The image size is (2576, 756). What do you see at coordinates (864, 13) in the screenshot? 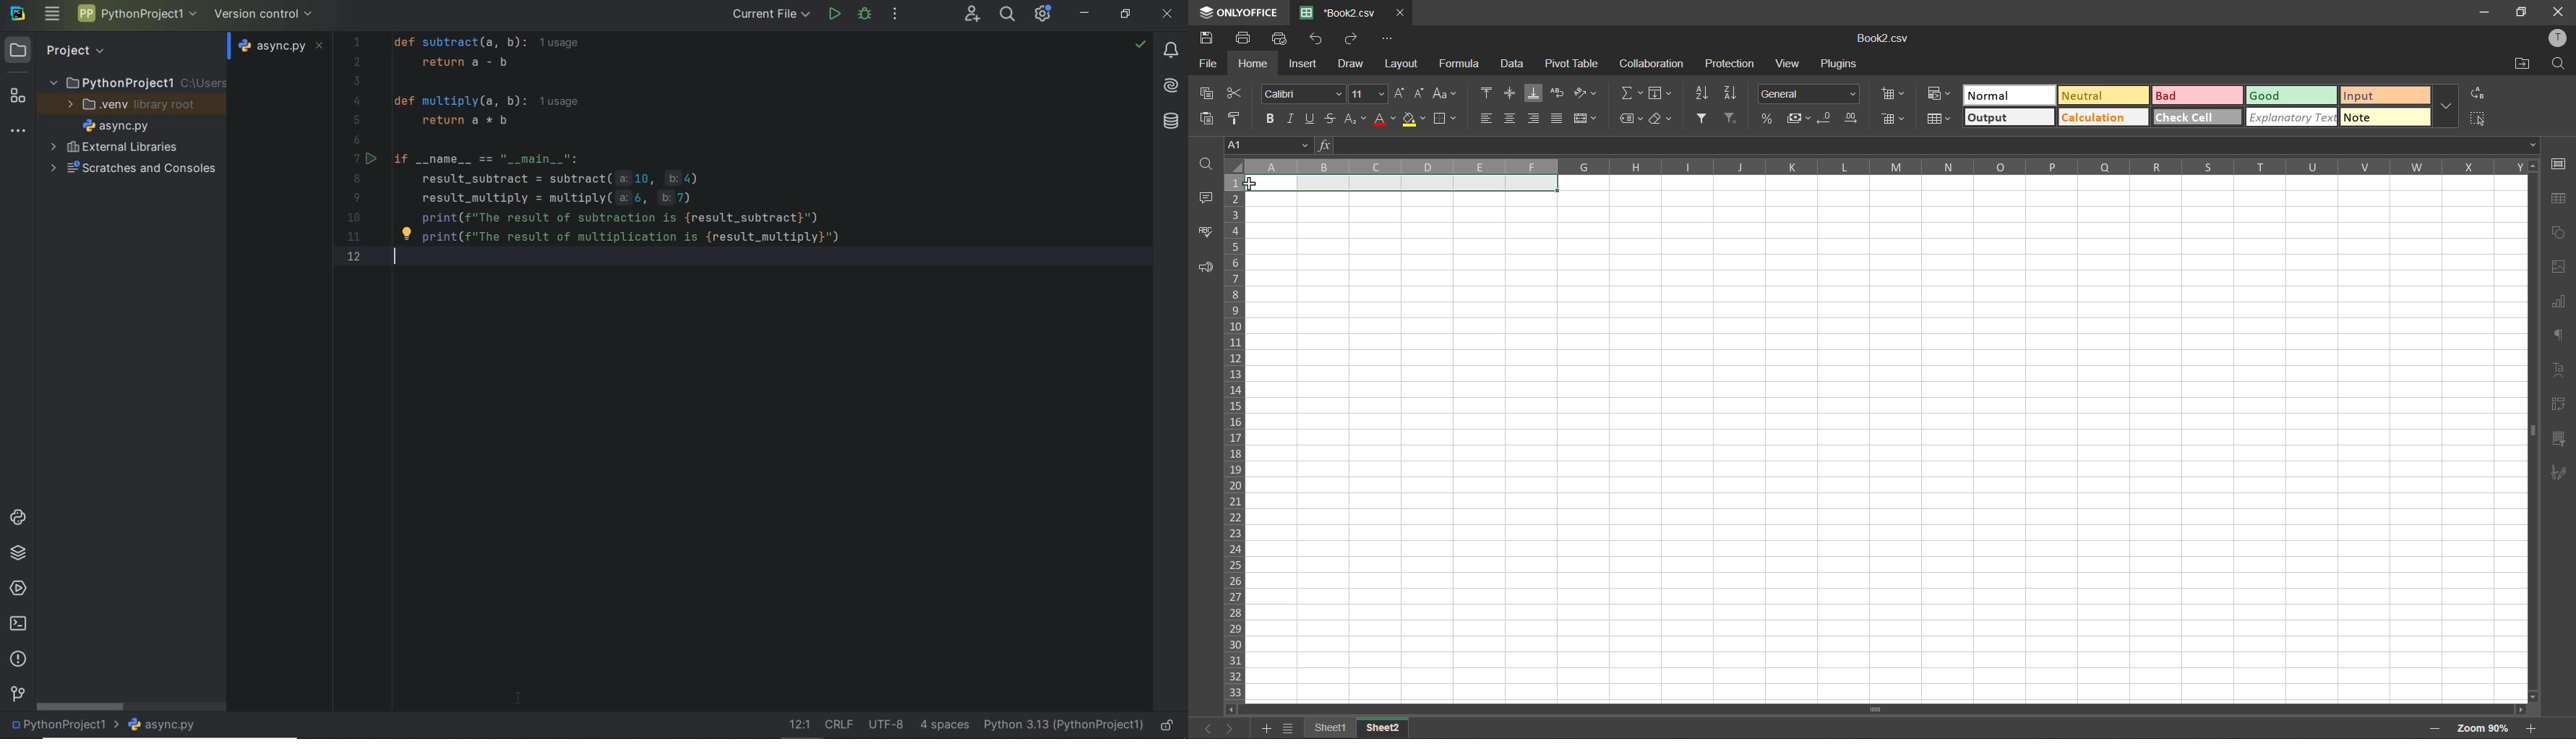
I see `bug` at bounding box center [864, 13].